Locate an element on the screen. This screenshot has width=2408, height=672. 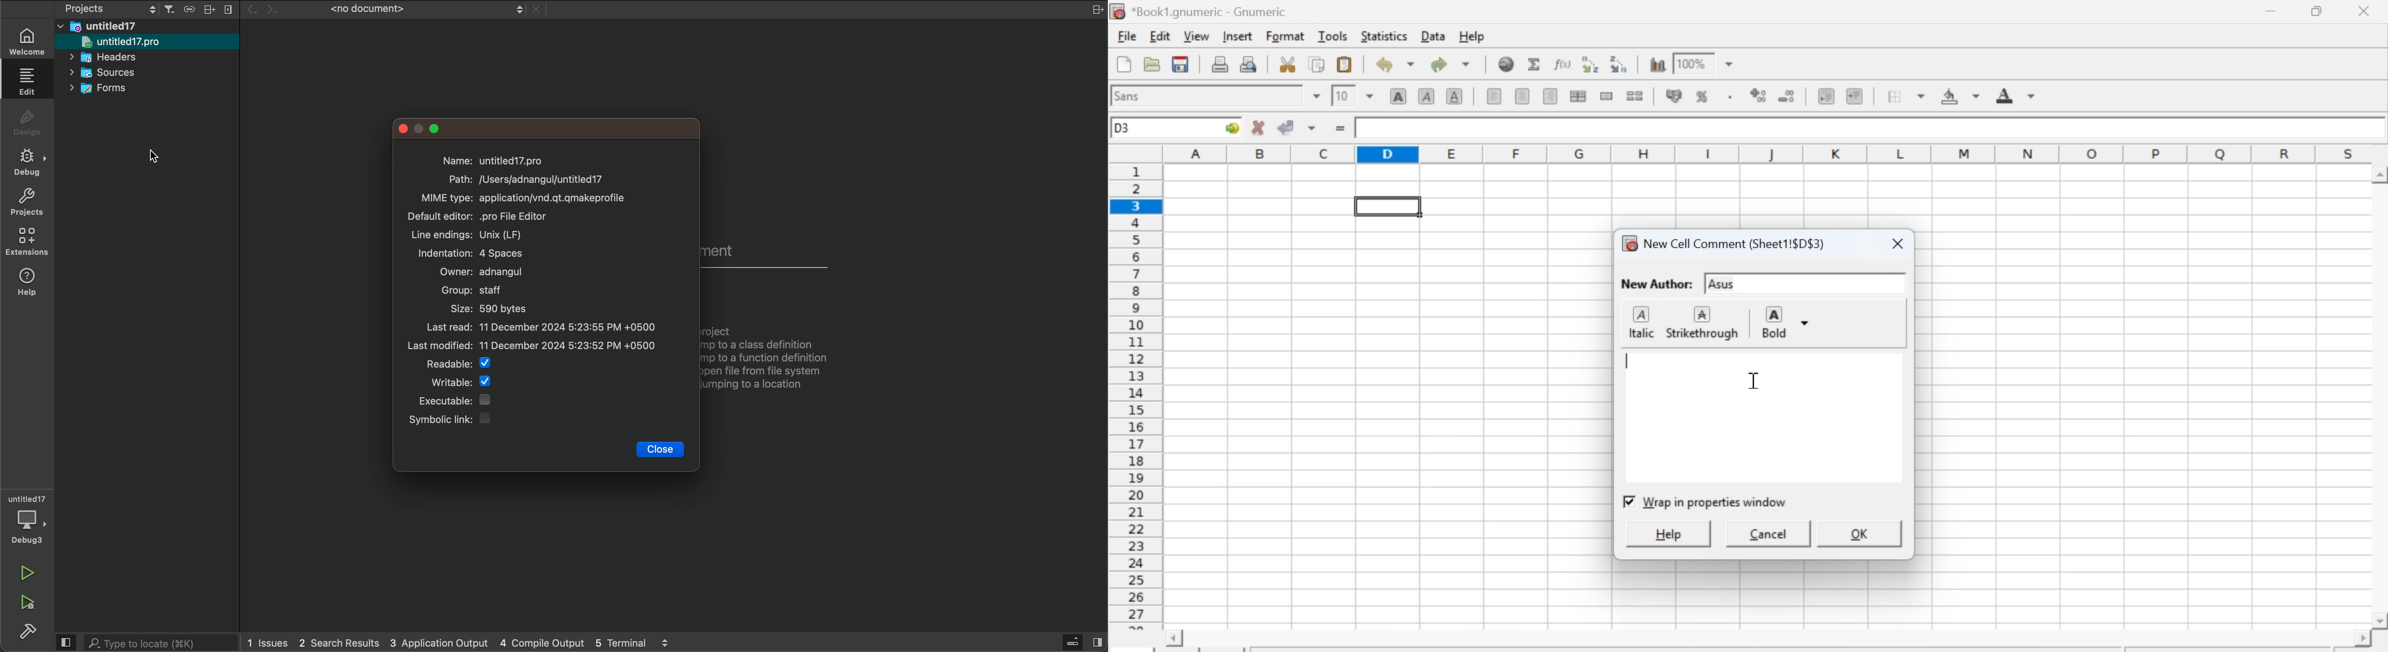
Sum is located at coordinates (1536, 65).